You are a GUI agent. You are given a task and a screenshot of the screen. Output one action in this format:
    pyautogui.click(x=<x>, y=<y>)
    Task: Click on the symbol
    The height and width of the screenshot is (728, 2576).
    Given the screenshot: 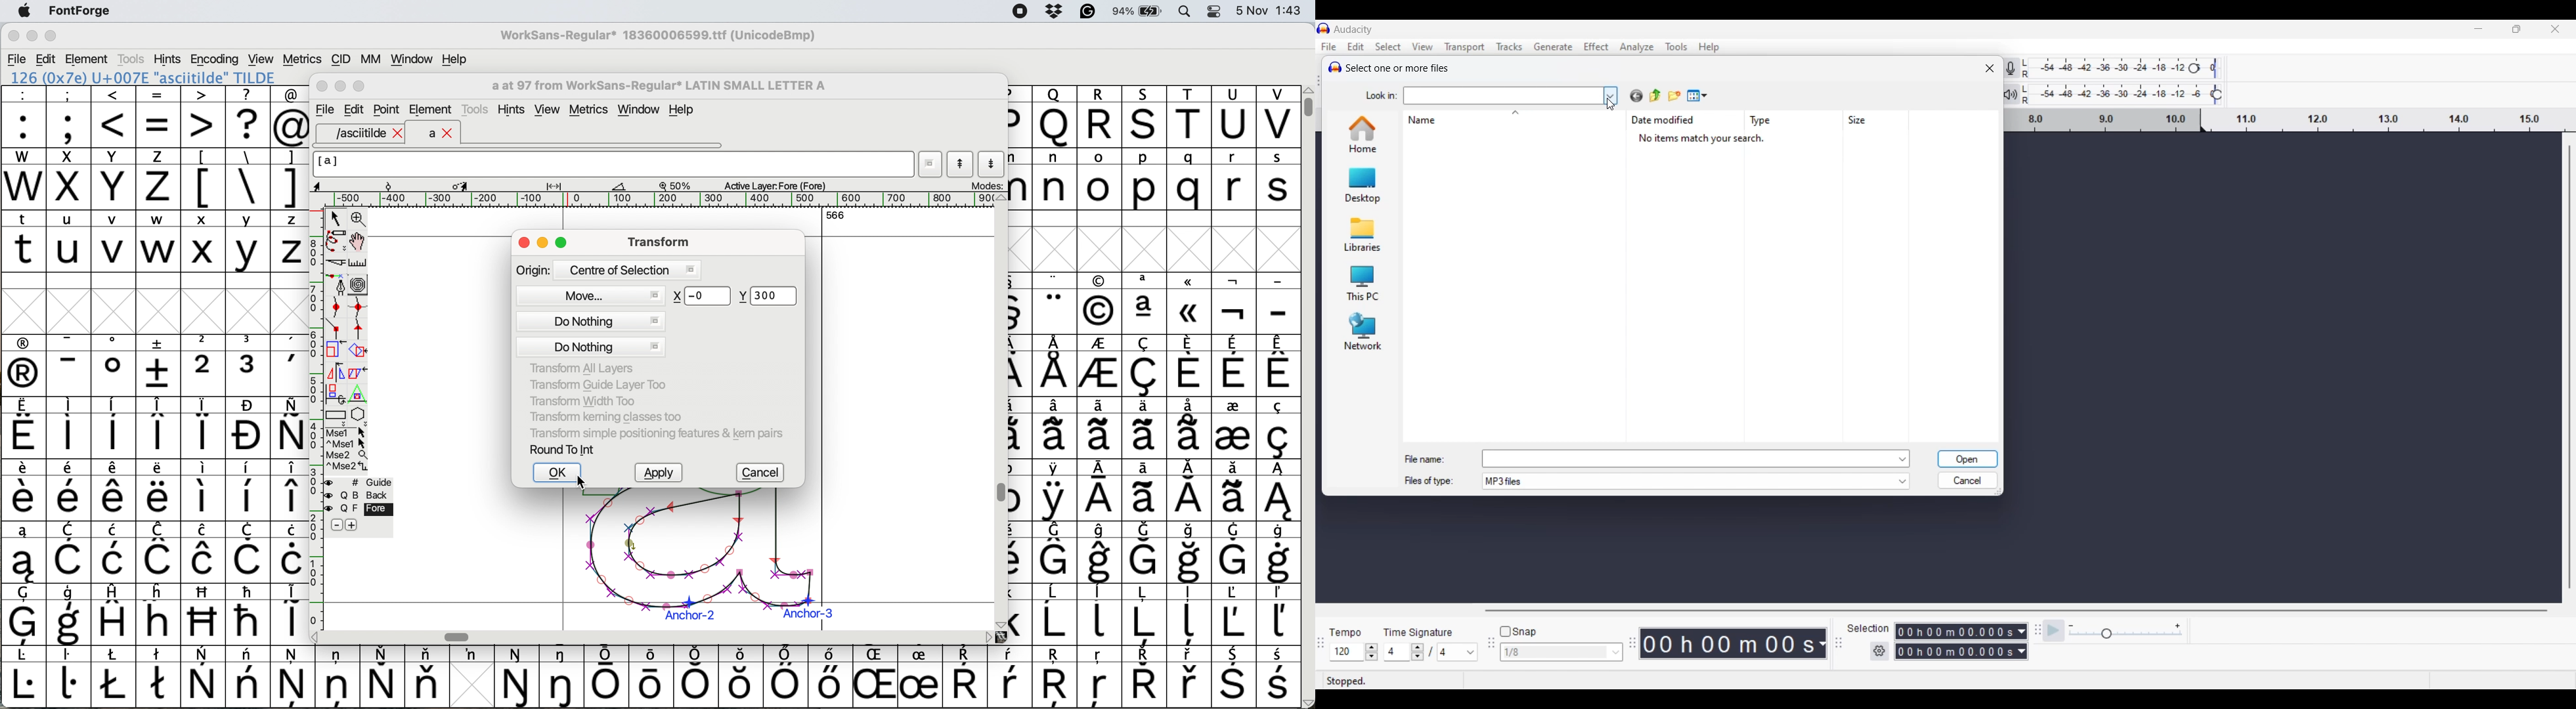 What is the action you would take?
    pyautogui.click(x=290, y=612)
    